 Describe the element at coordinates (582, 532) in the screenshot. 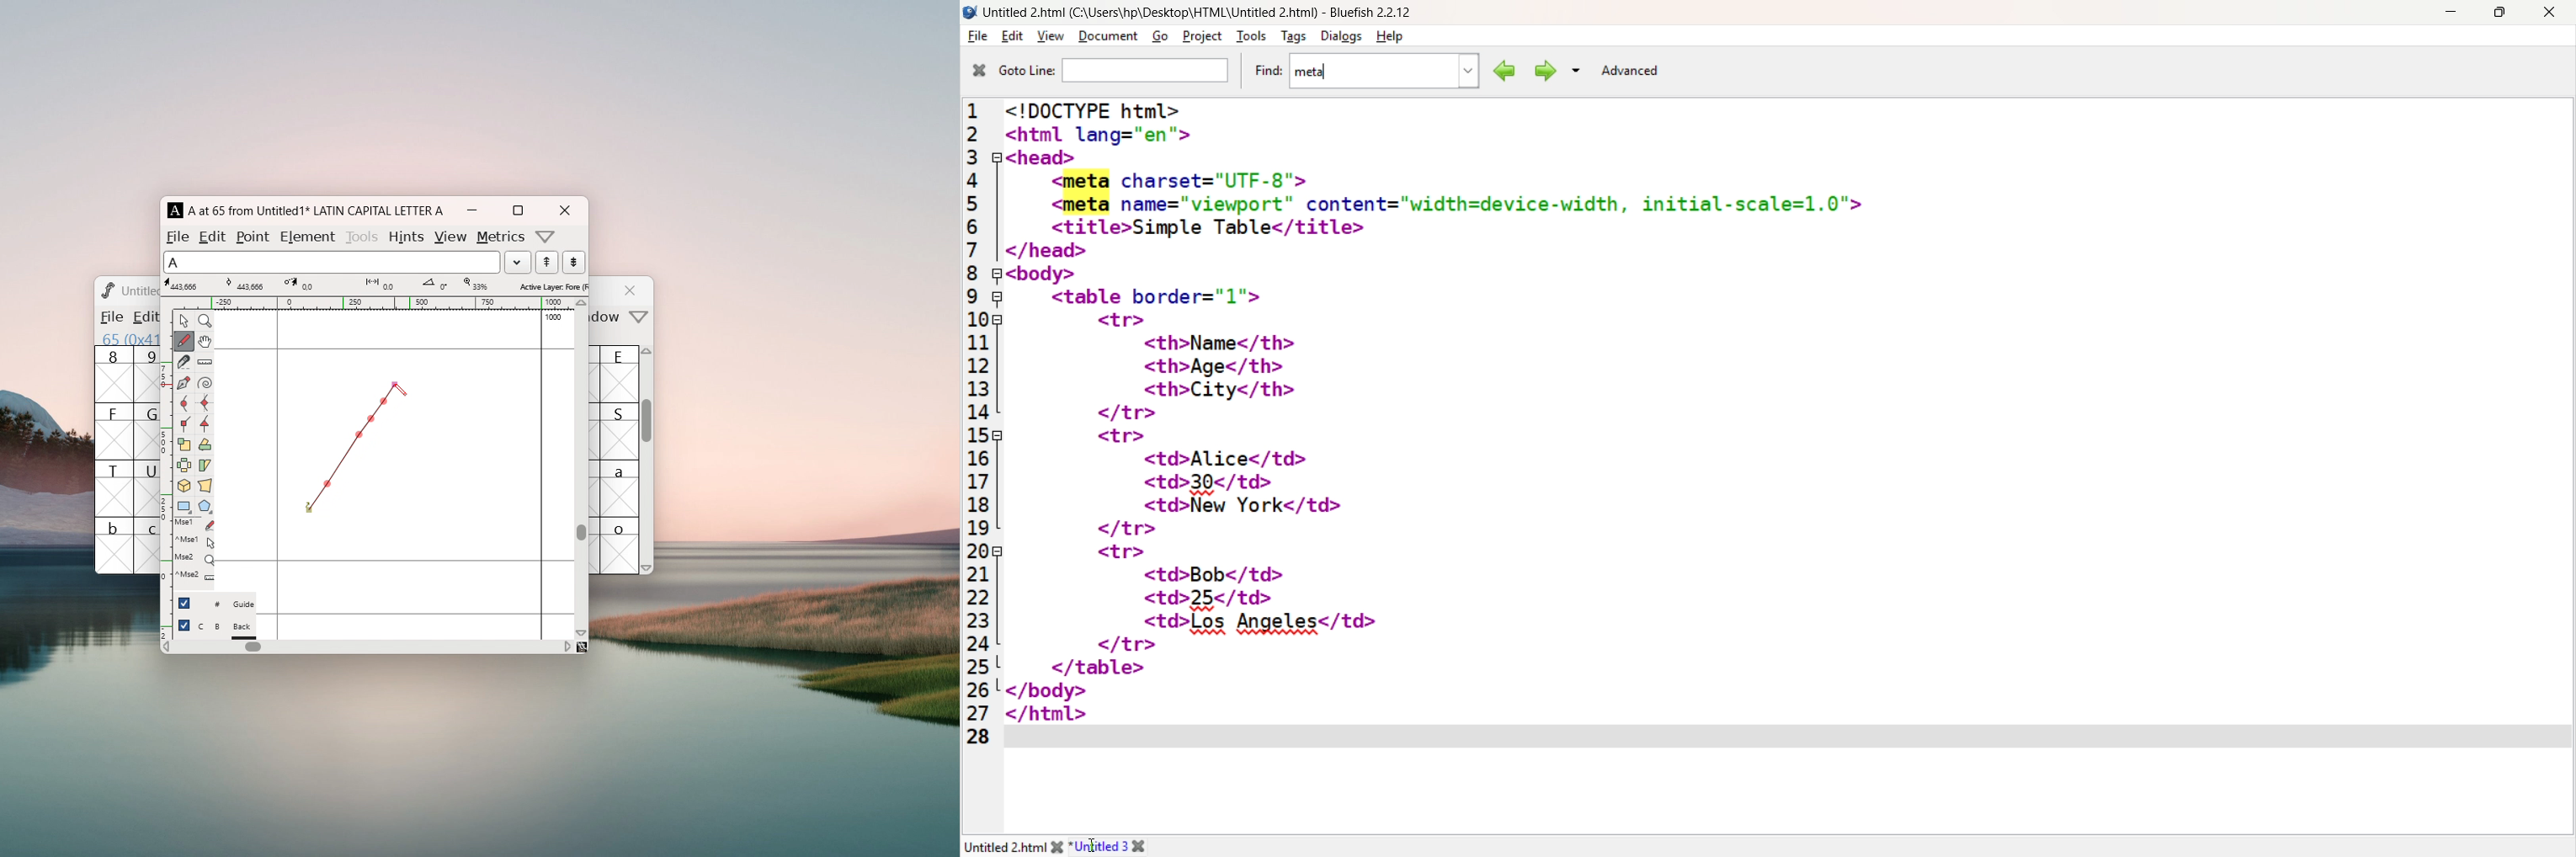

I see `scrollbar` at that location.